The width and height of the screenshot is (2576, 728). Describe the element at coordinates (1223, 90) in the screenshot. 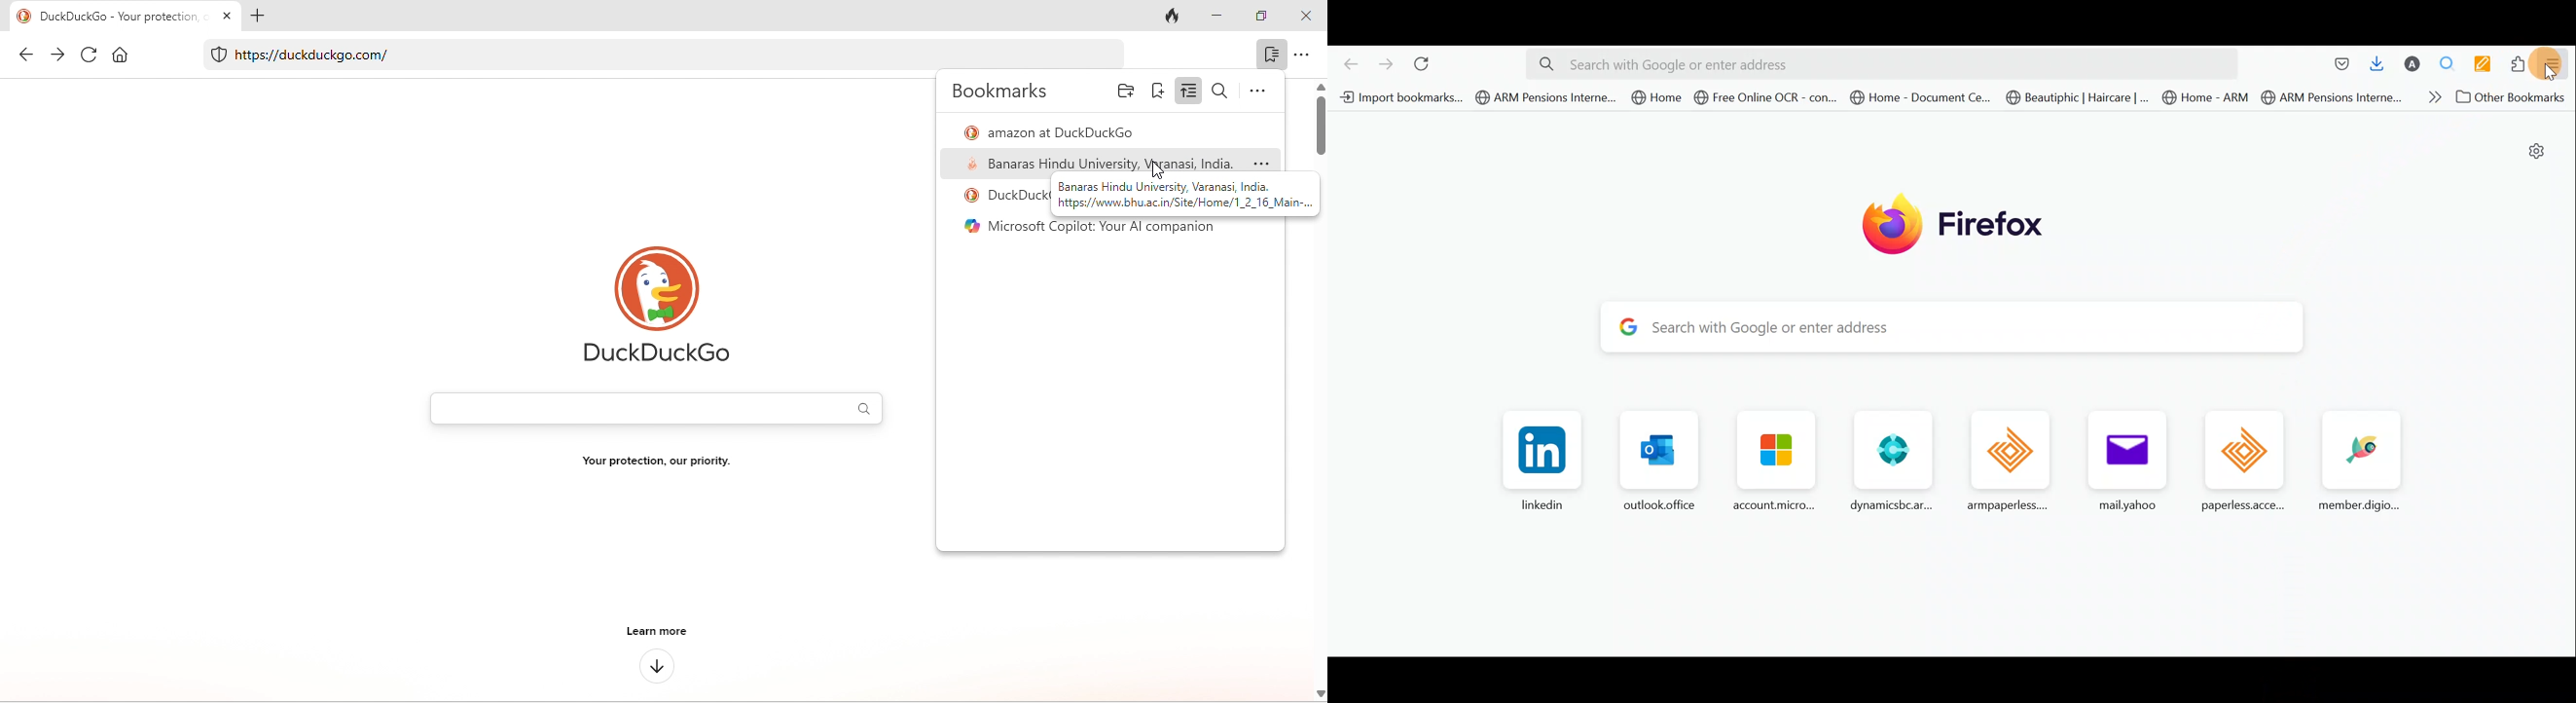

I see `search` at that location.